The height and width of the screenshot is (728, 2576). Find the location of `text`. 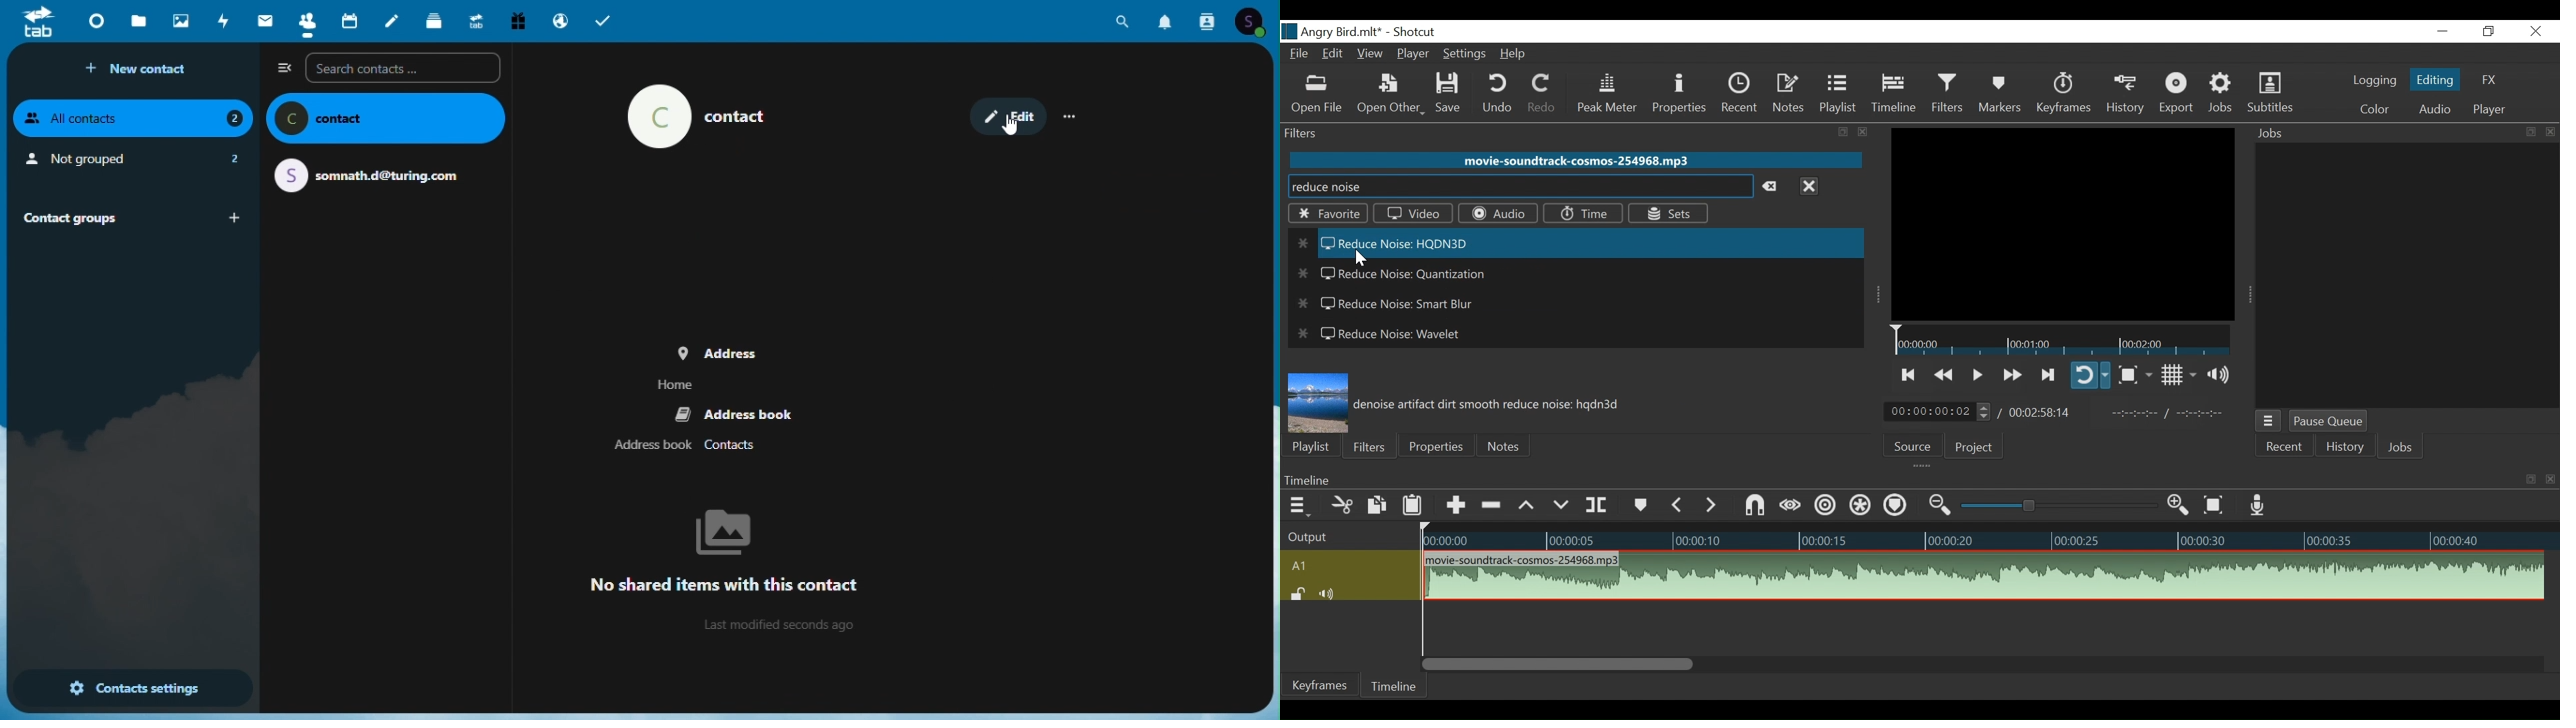

text is located at coordinates (747, 589).